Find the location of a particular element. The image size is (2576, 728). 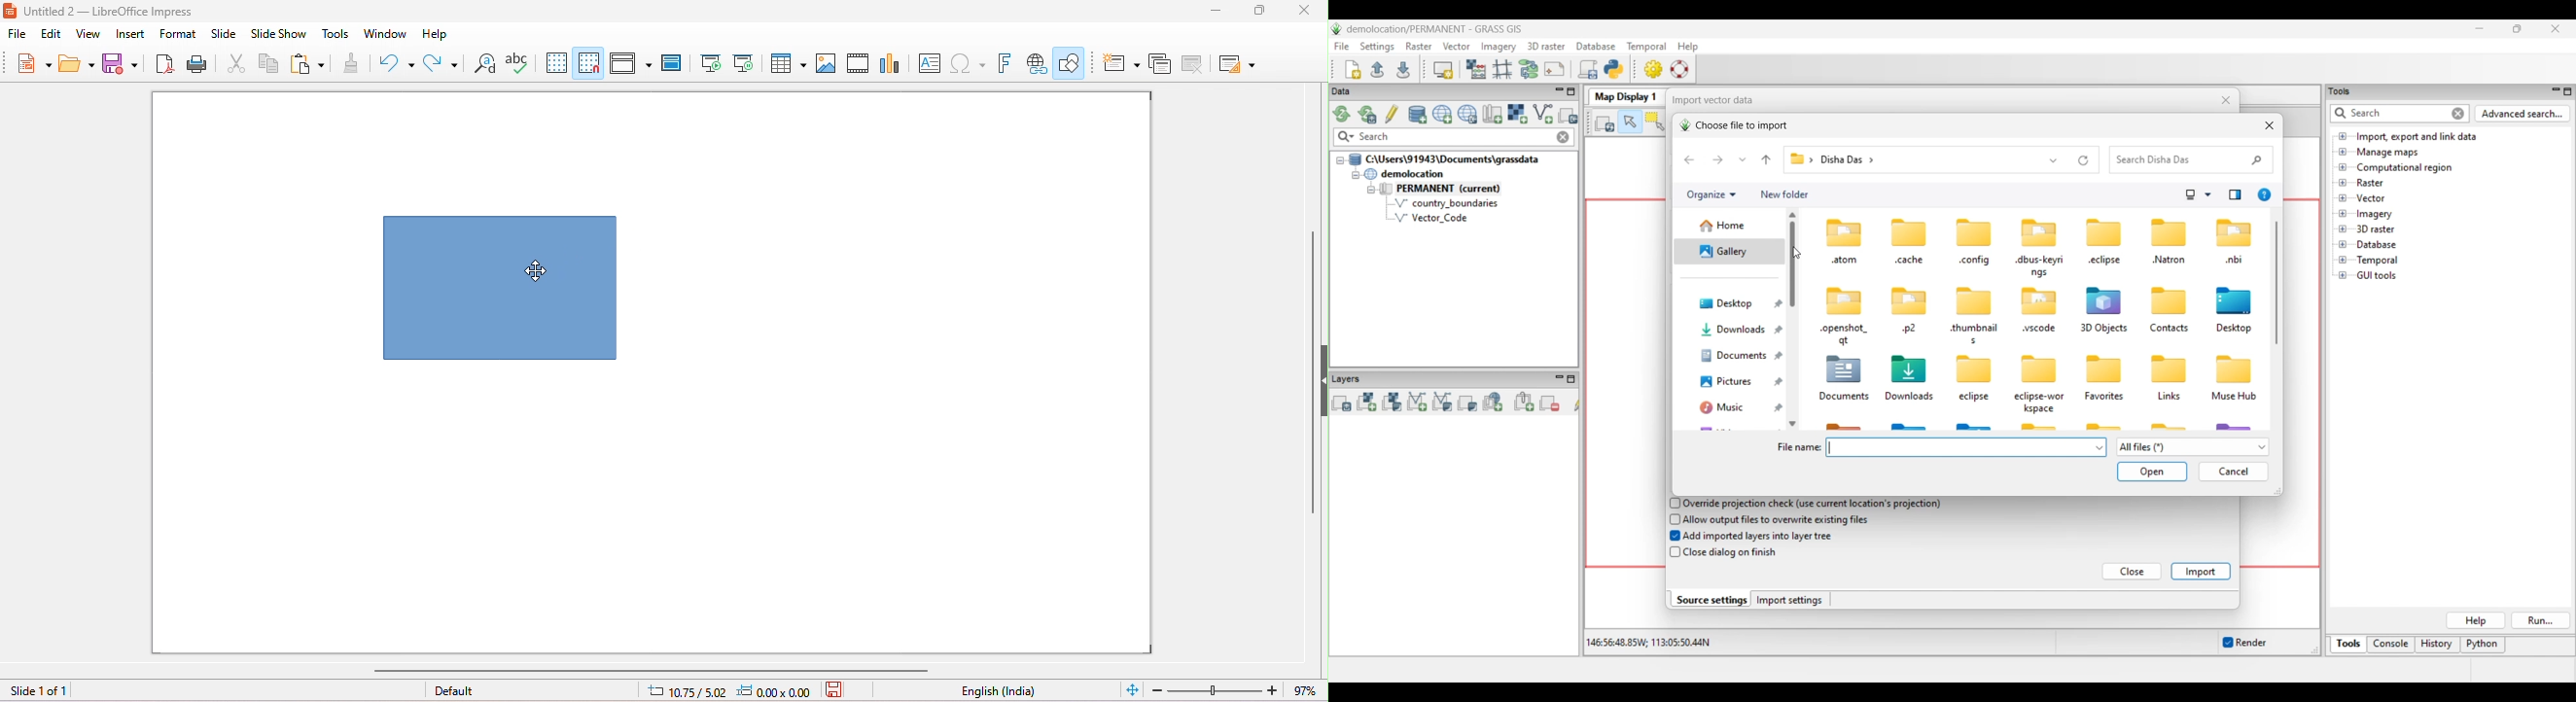

delete slide is located at coordinates (1195, 66).